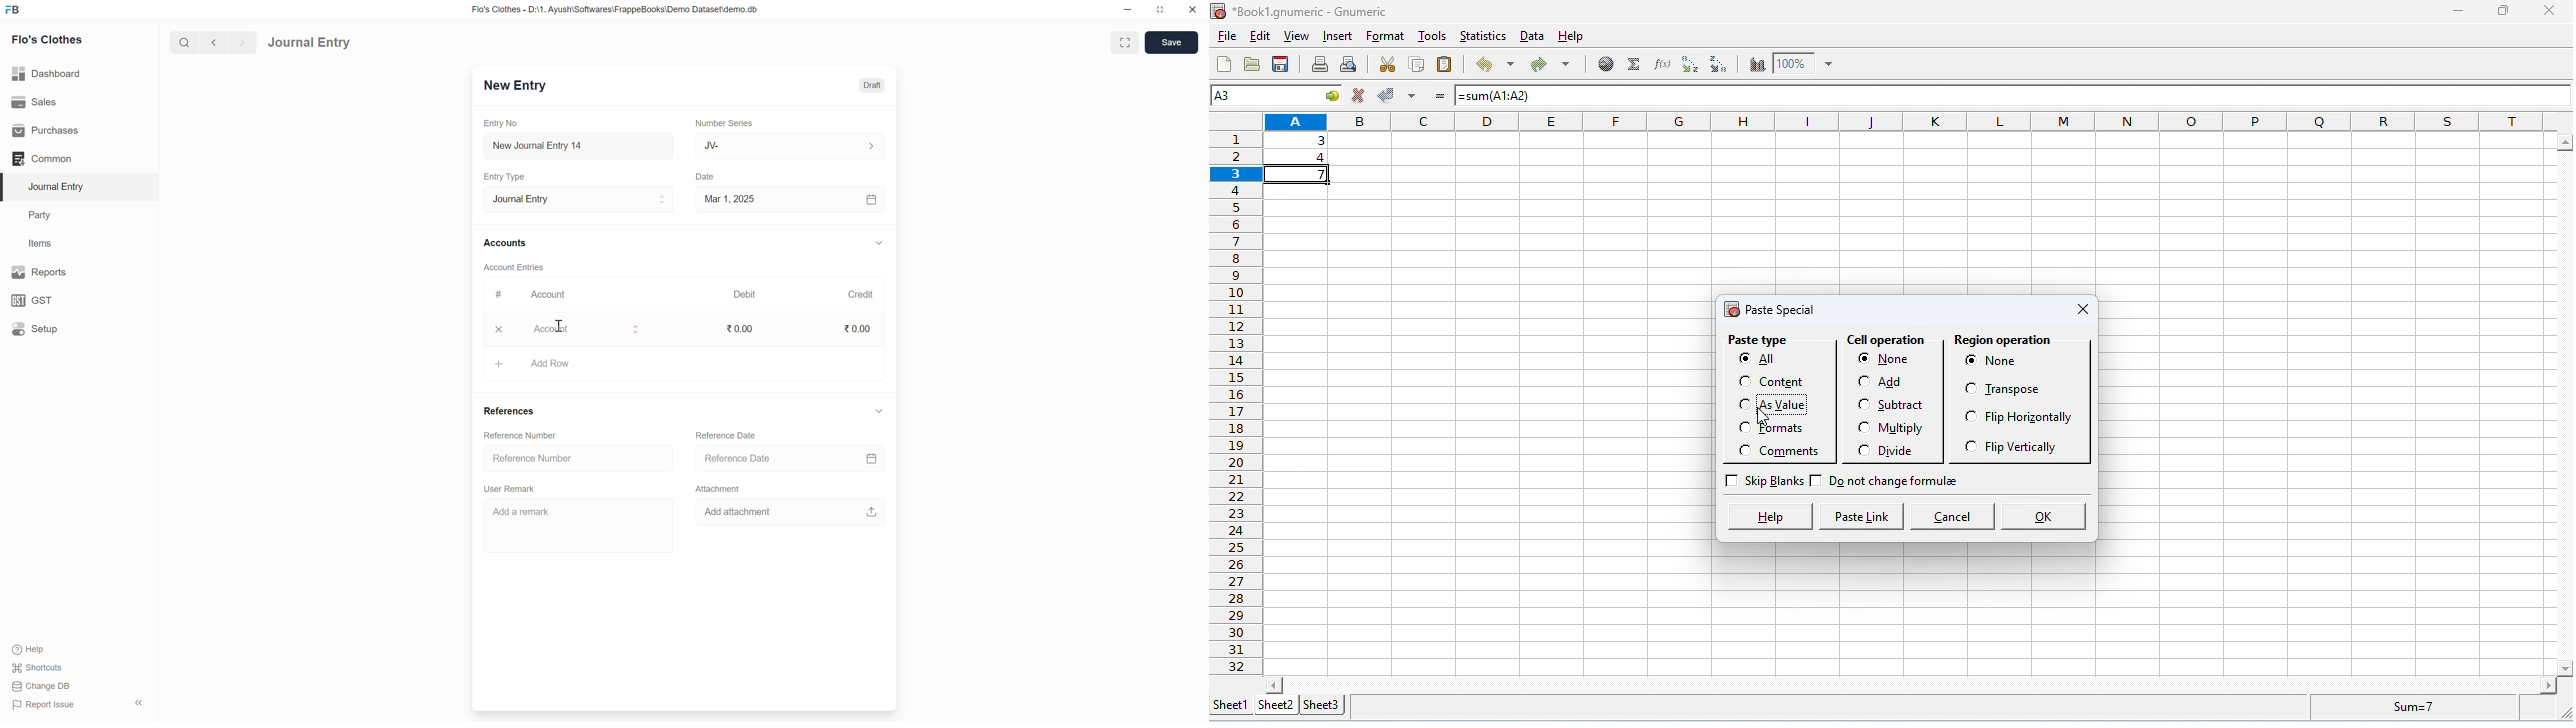 Image resolution: width=2576 pixels, height=728 pixels. Describe the element at coordinates (1897, 381) in the screenshot. I see `add` at that location.